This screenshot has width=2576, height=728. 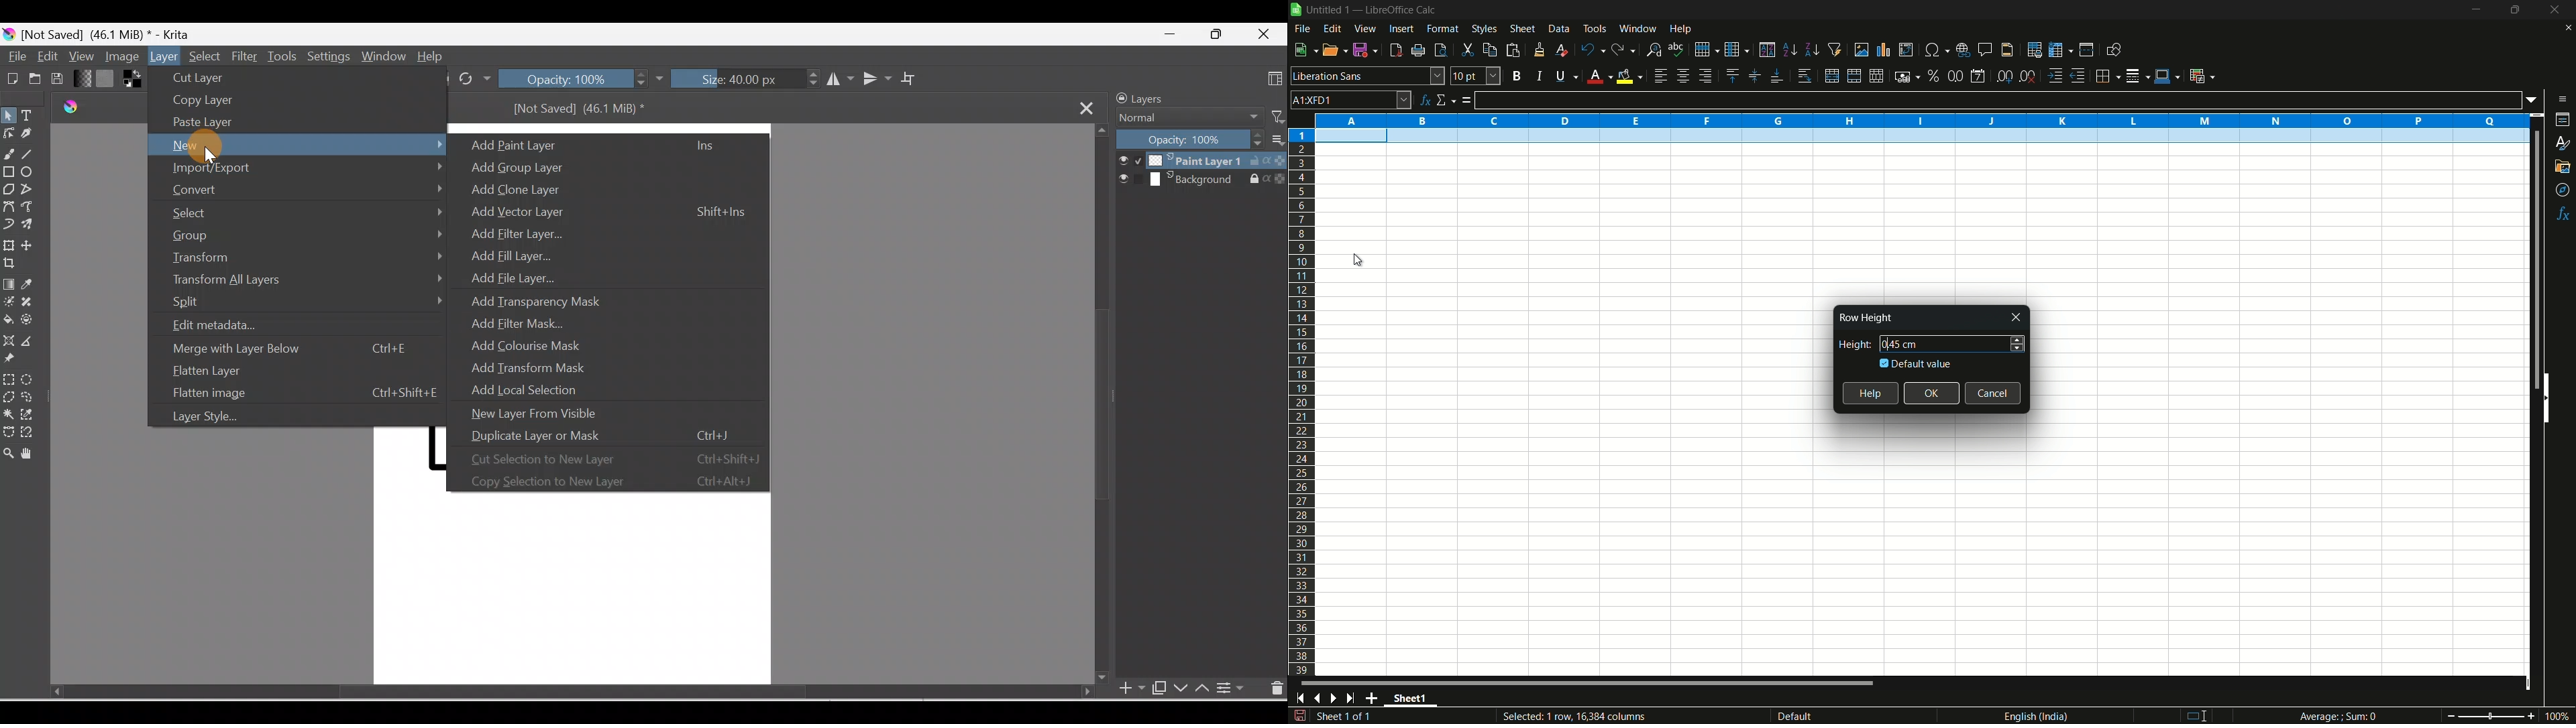 I want to click on format as number, so click(x=1955, y=76).